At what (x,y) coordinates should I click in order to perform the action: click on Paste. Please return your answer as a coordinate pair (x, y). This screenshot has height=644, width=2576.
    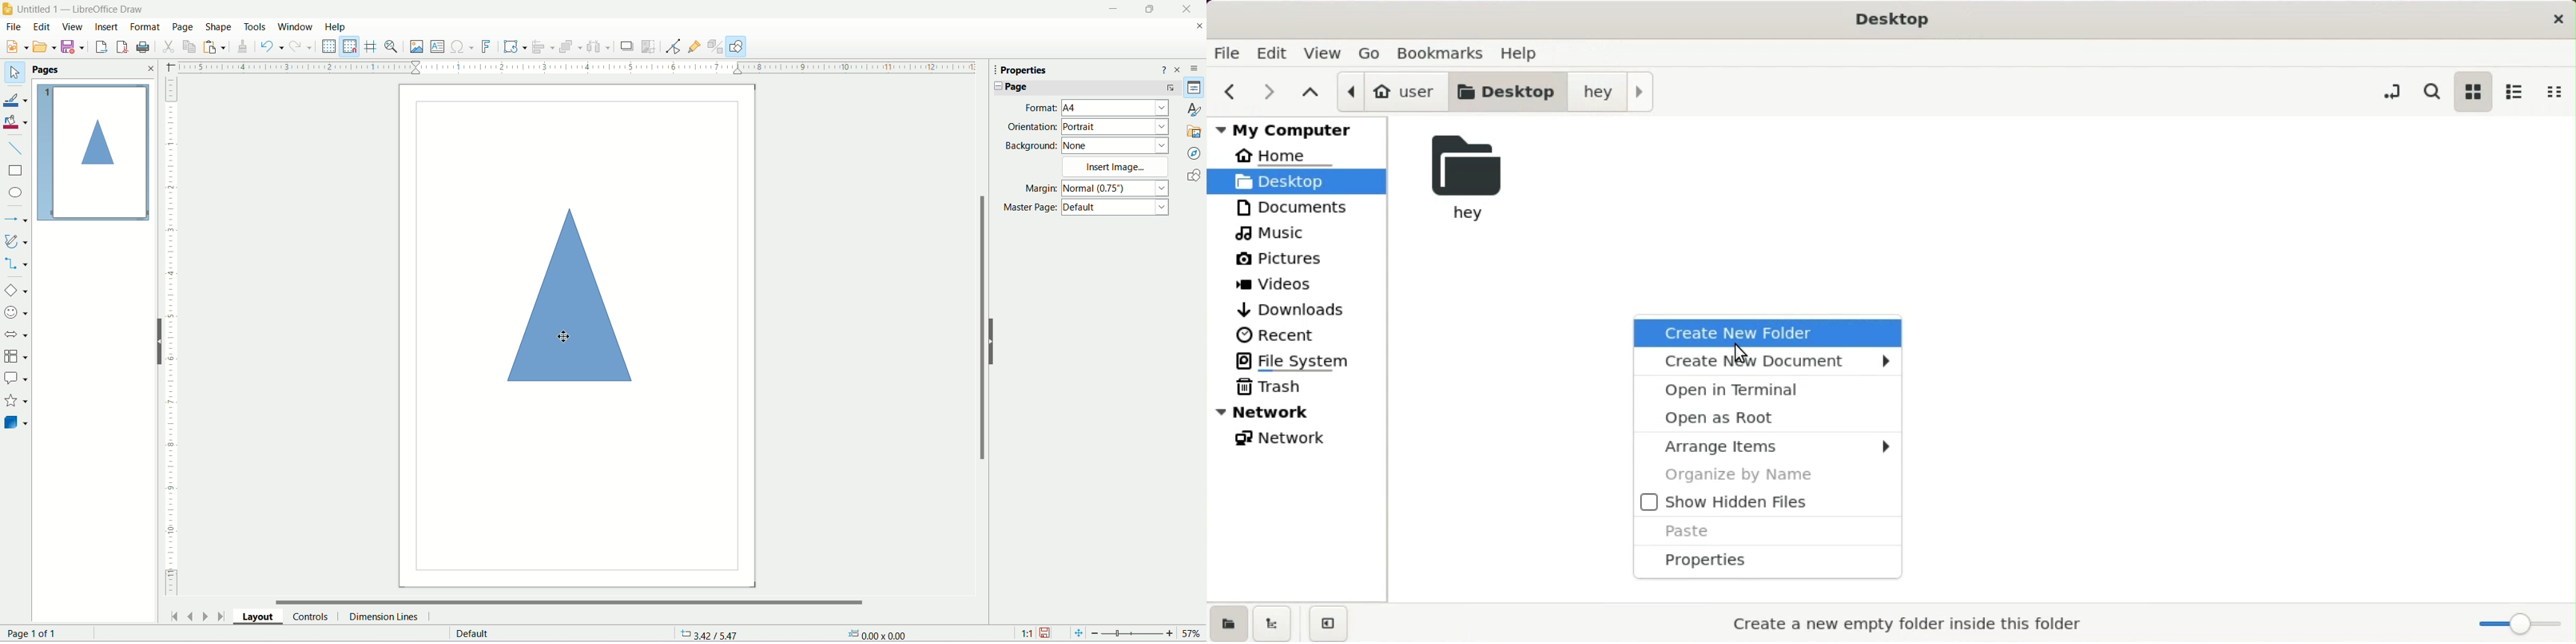
    Looking at the image, I should click on (215, 46).